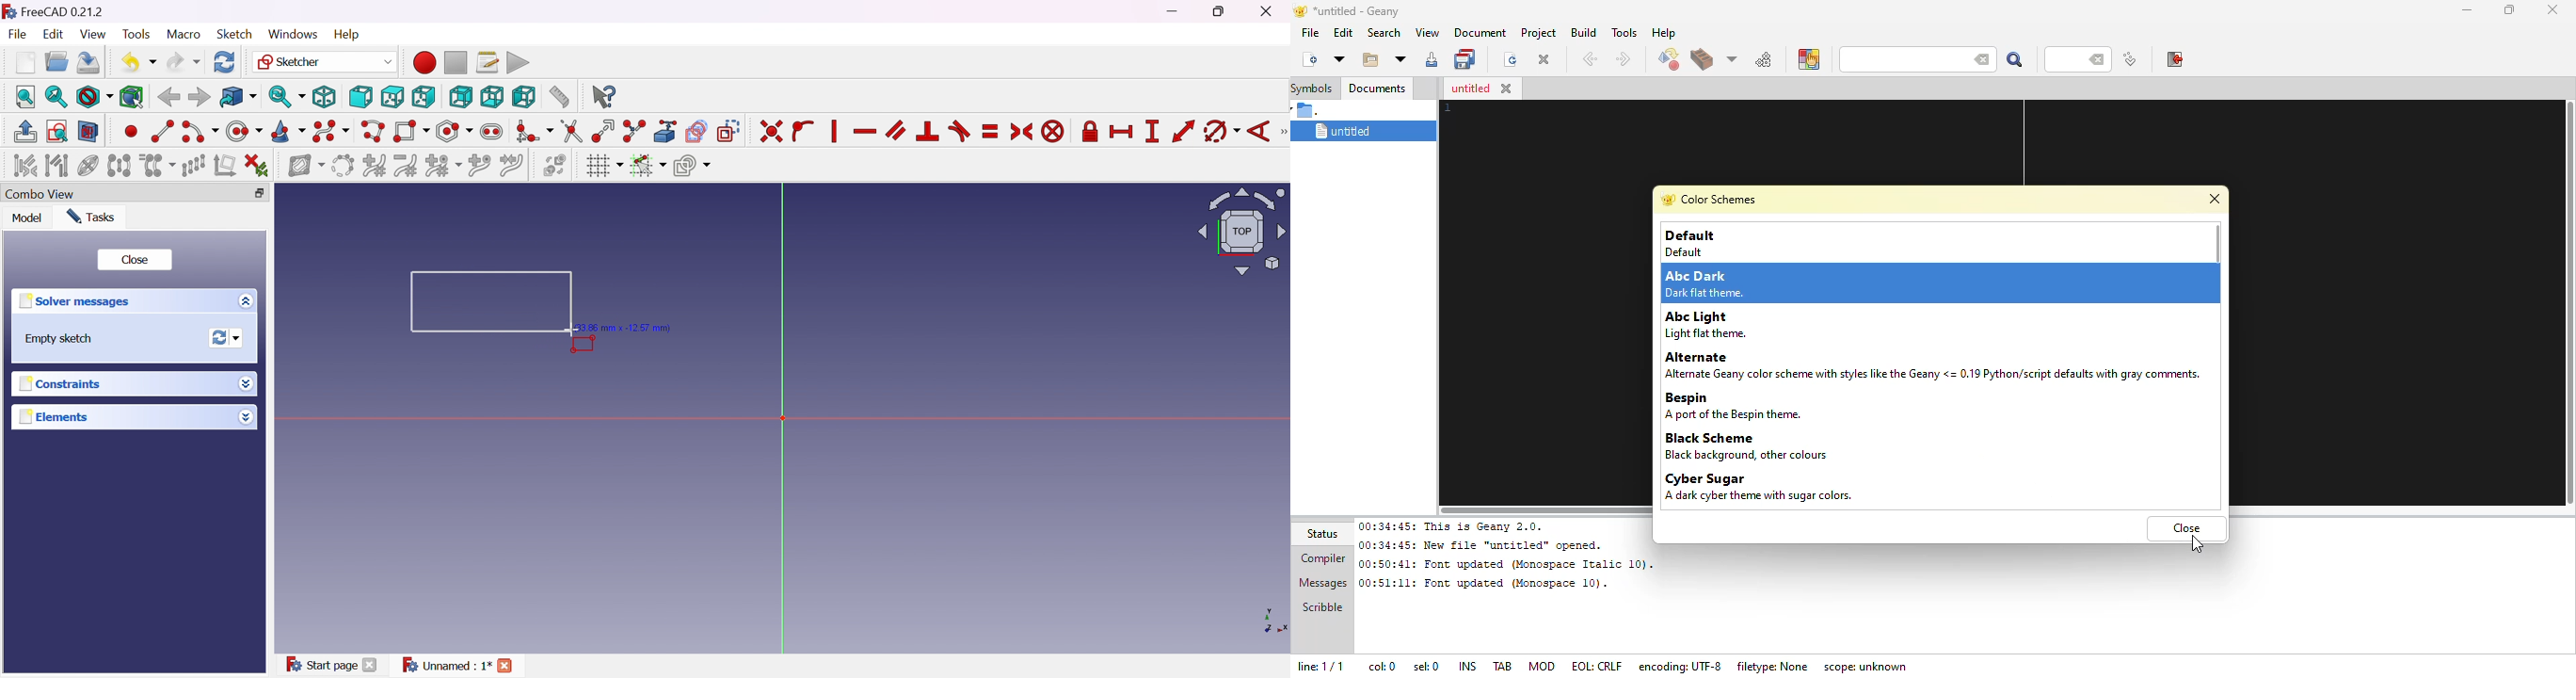 The width and height of the screenshot is (2576, 700). What do you see at coordinates (1088, 133) in the screenshot?
I see `Constrain lock` at bounding box center [1088, 133].